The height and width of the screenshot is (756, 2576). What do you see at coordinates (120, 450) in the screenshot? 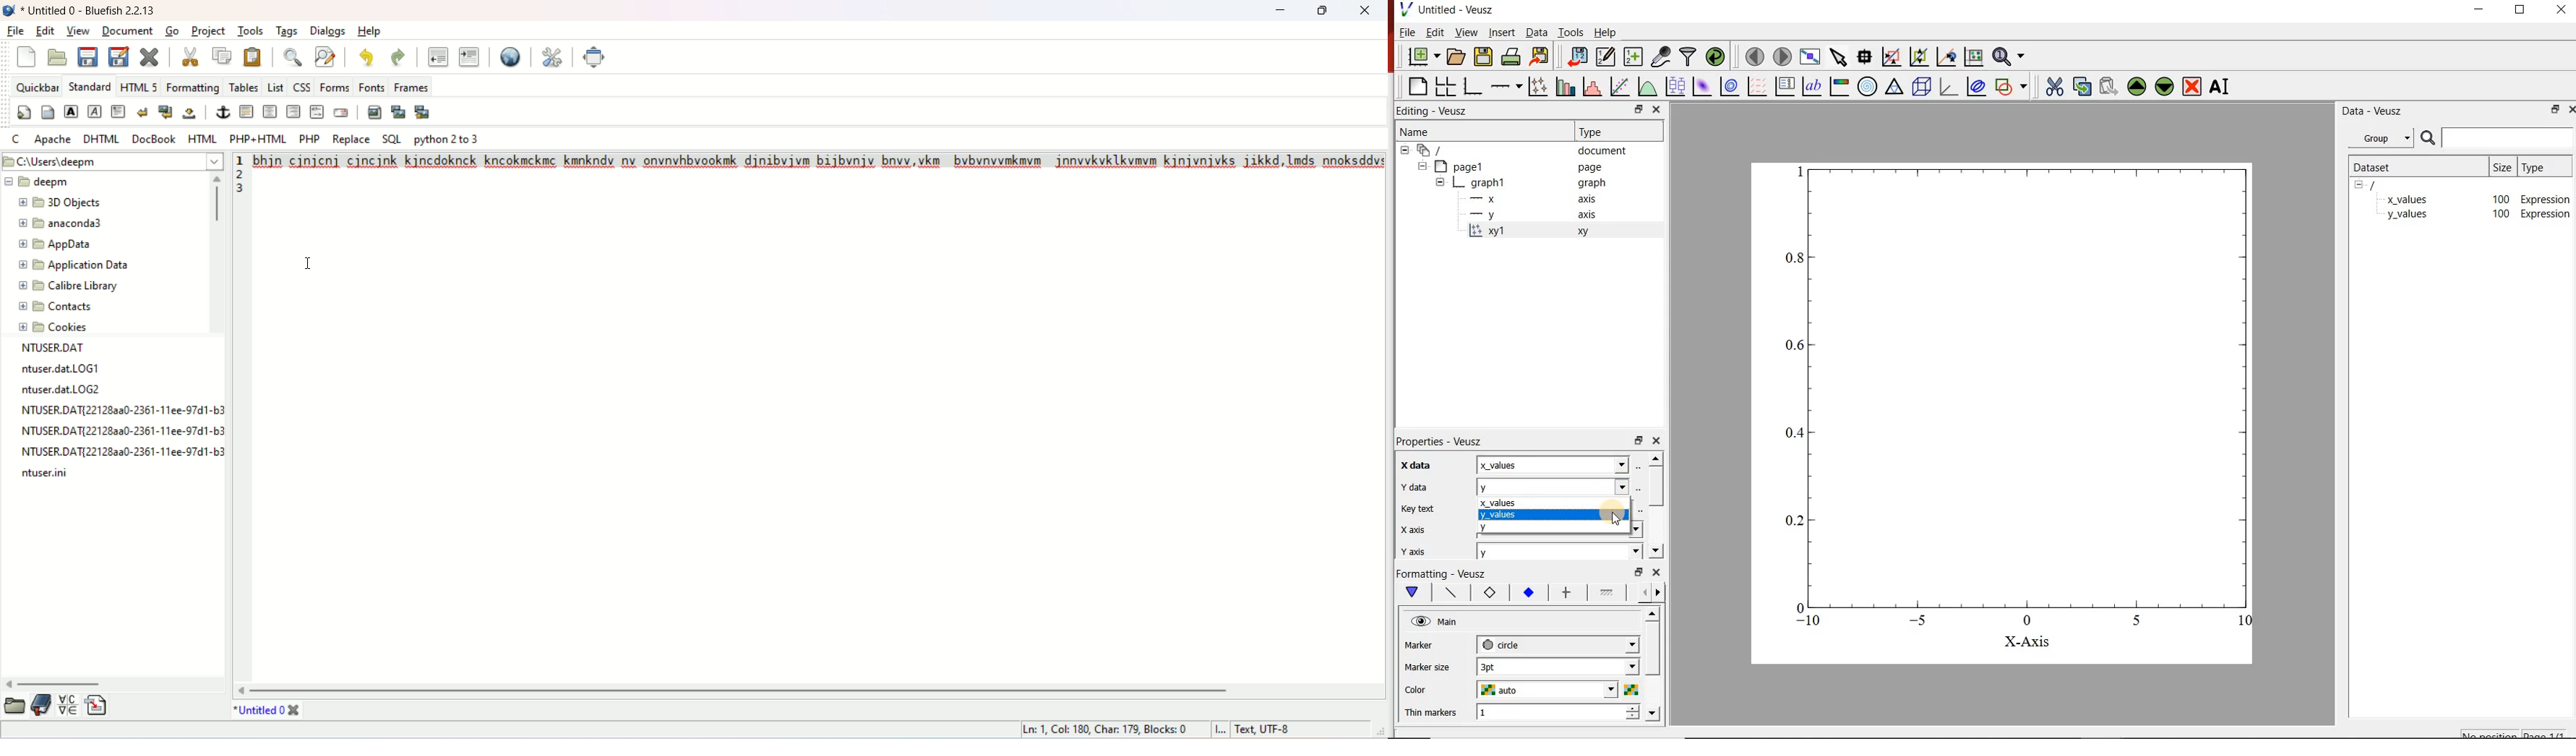
I see `file name` at bounding box center [120, 450].